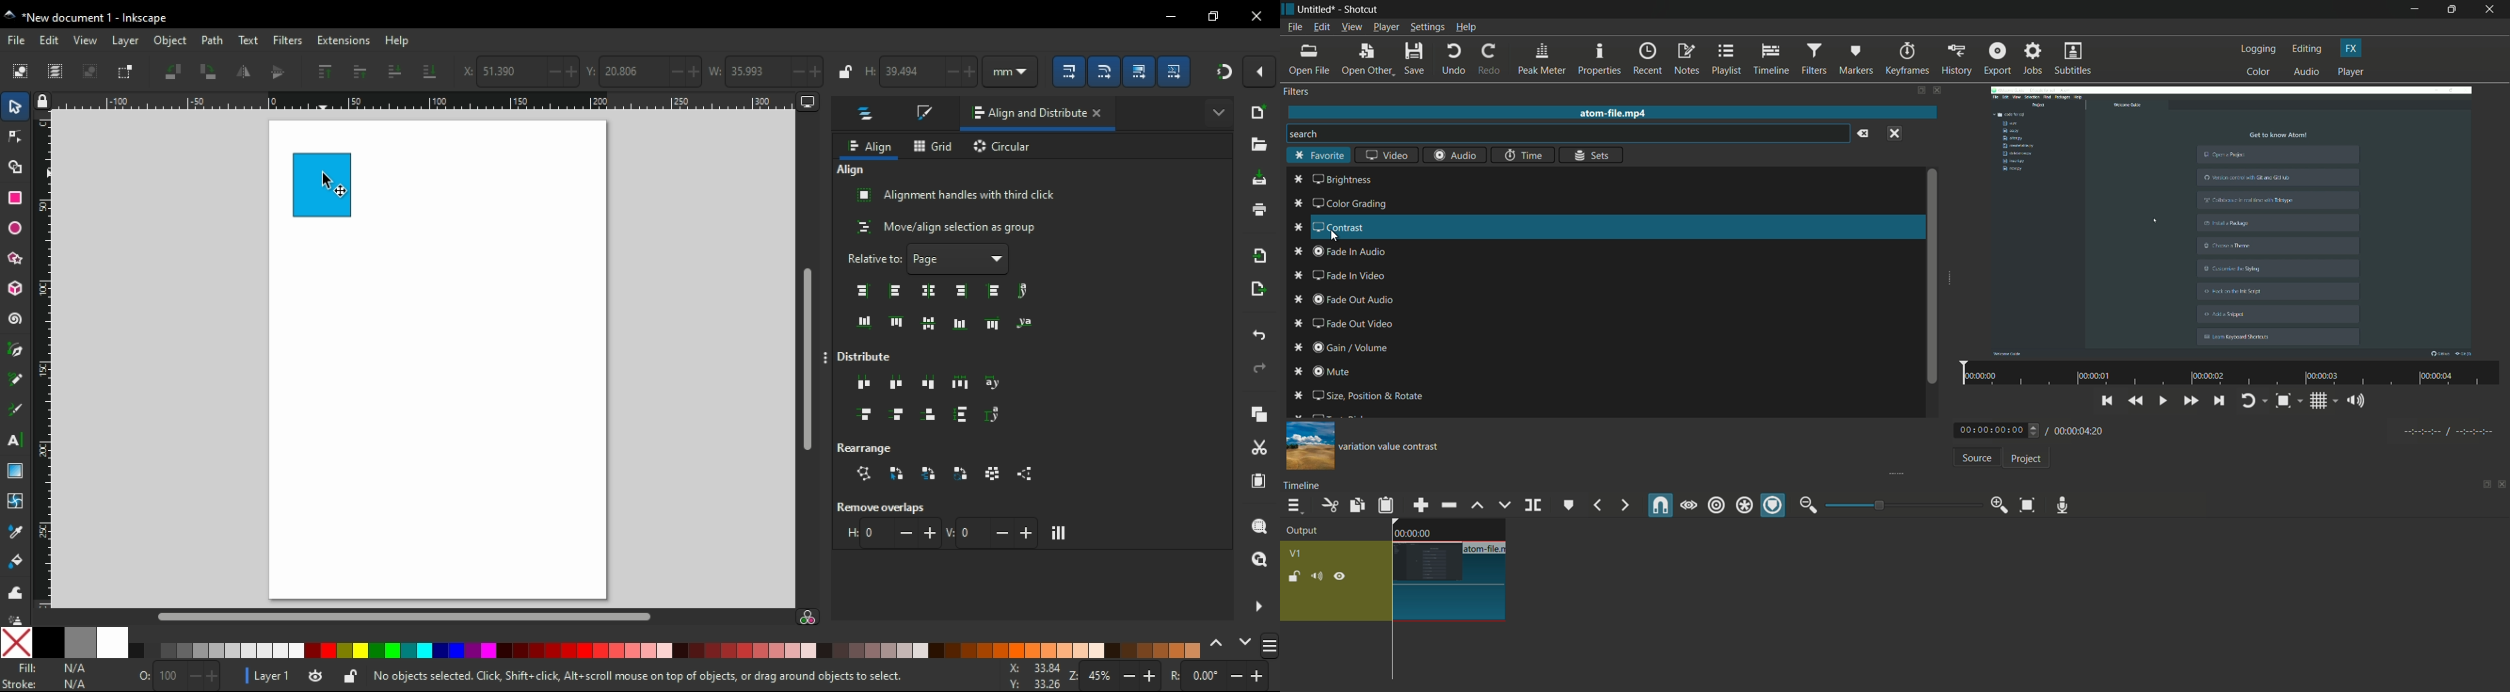 The width and height of the screenshot is (2520, 700). Describe the element at coordinates (1319, 156) in the screenshot. I see `favorite` at that location.